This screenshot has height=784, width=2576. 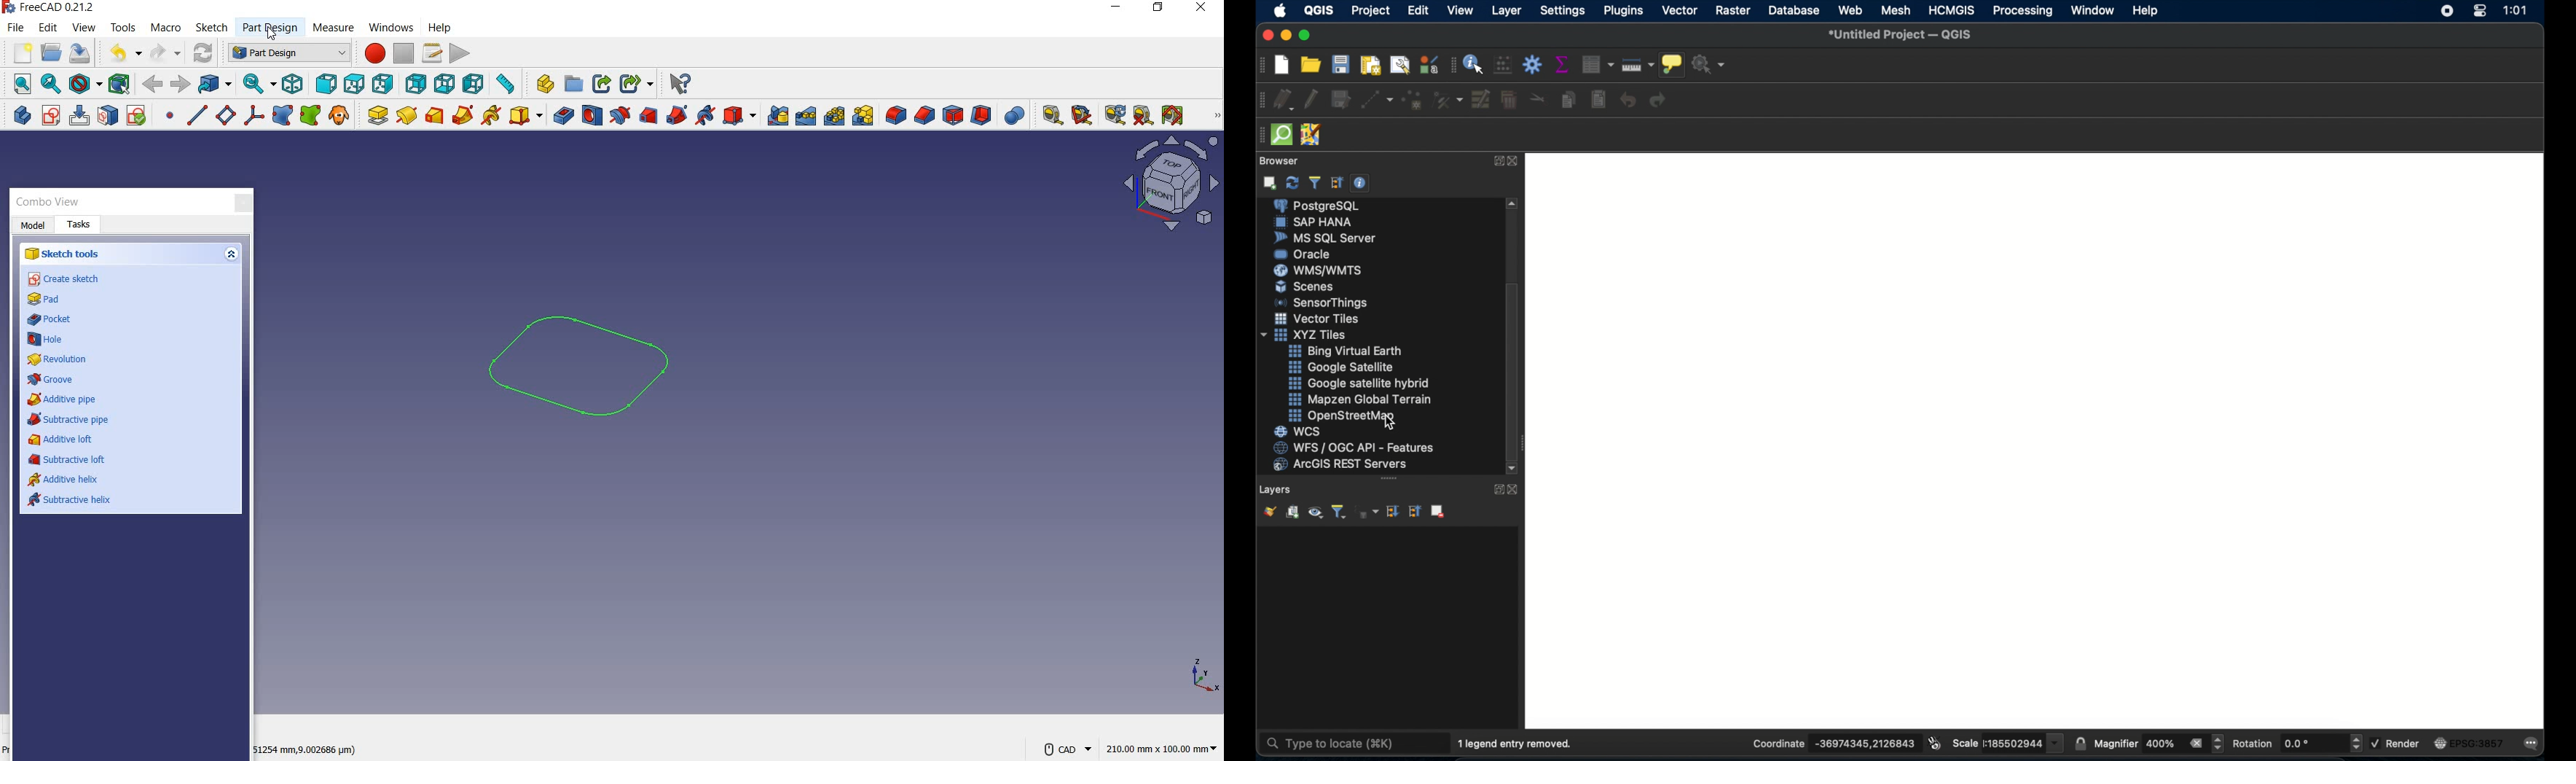 What do you see at coordinates (865, 117) in the screenshot?
I see `create multitransform` at bounding box center [865, 117].